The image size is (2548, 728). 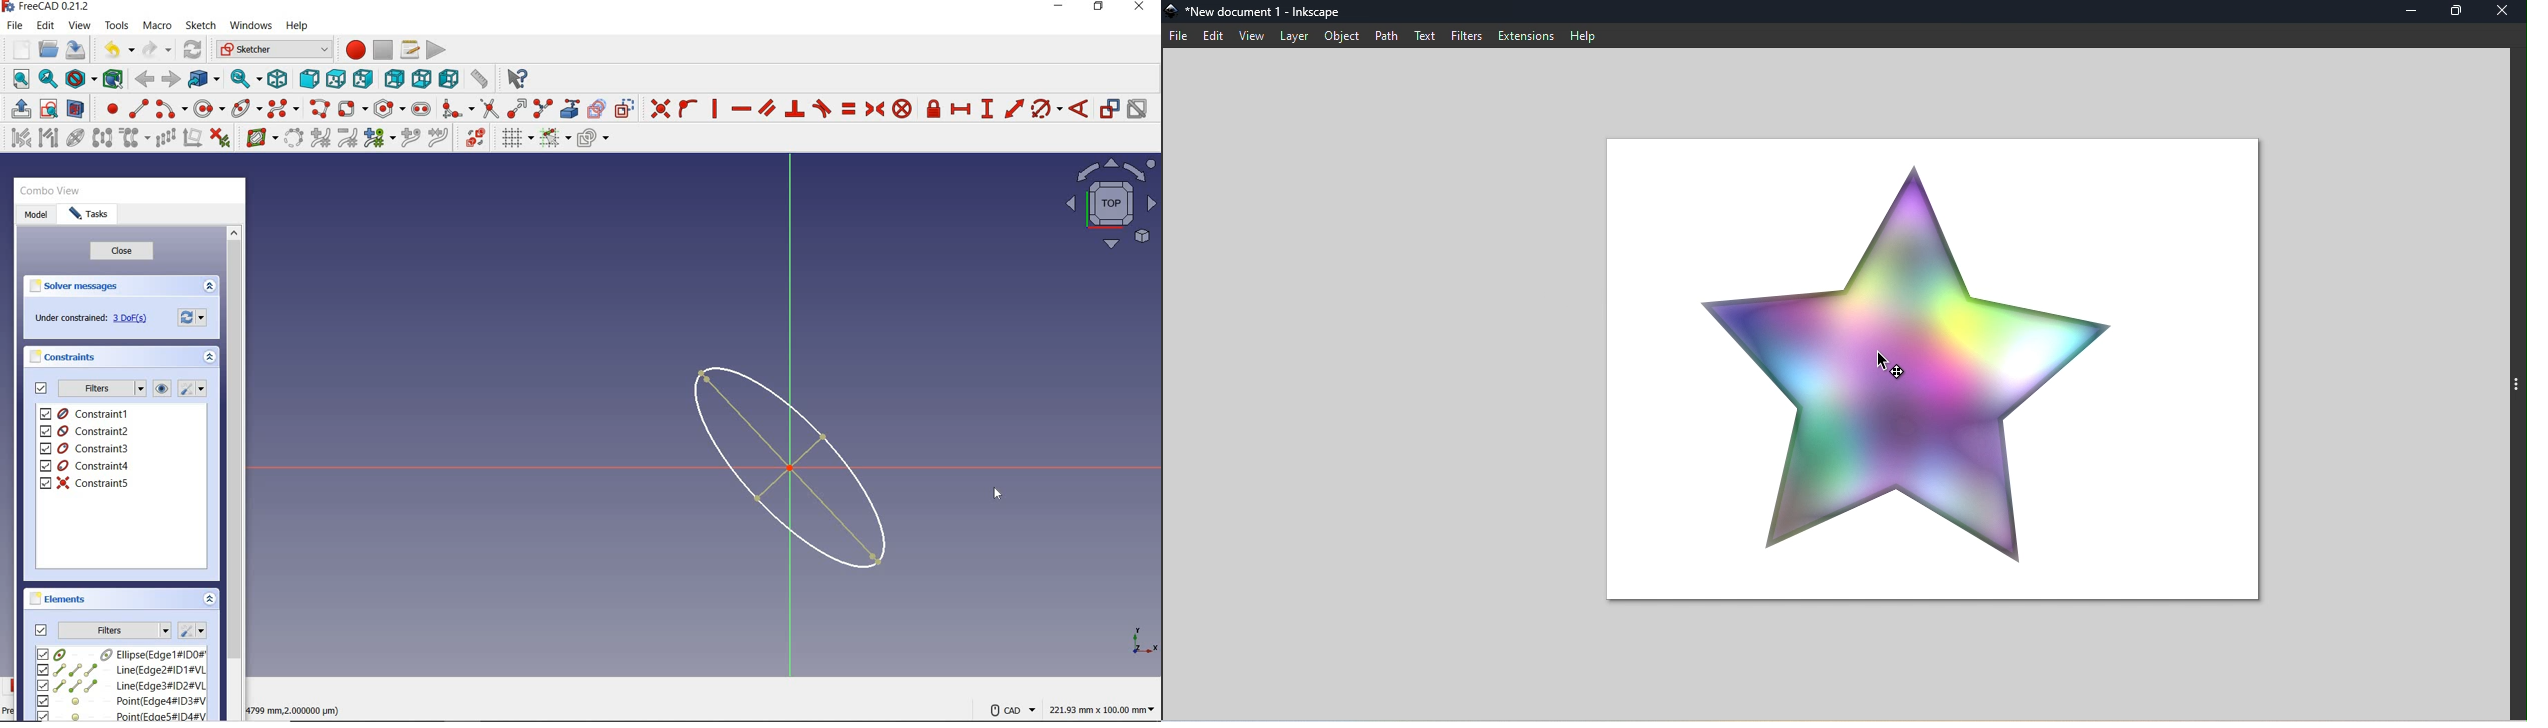 What do you see at coordinates (144, 80) in the screenshot?
I see `back` at bounding box center [144, 80].